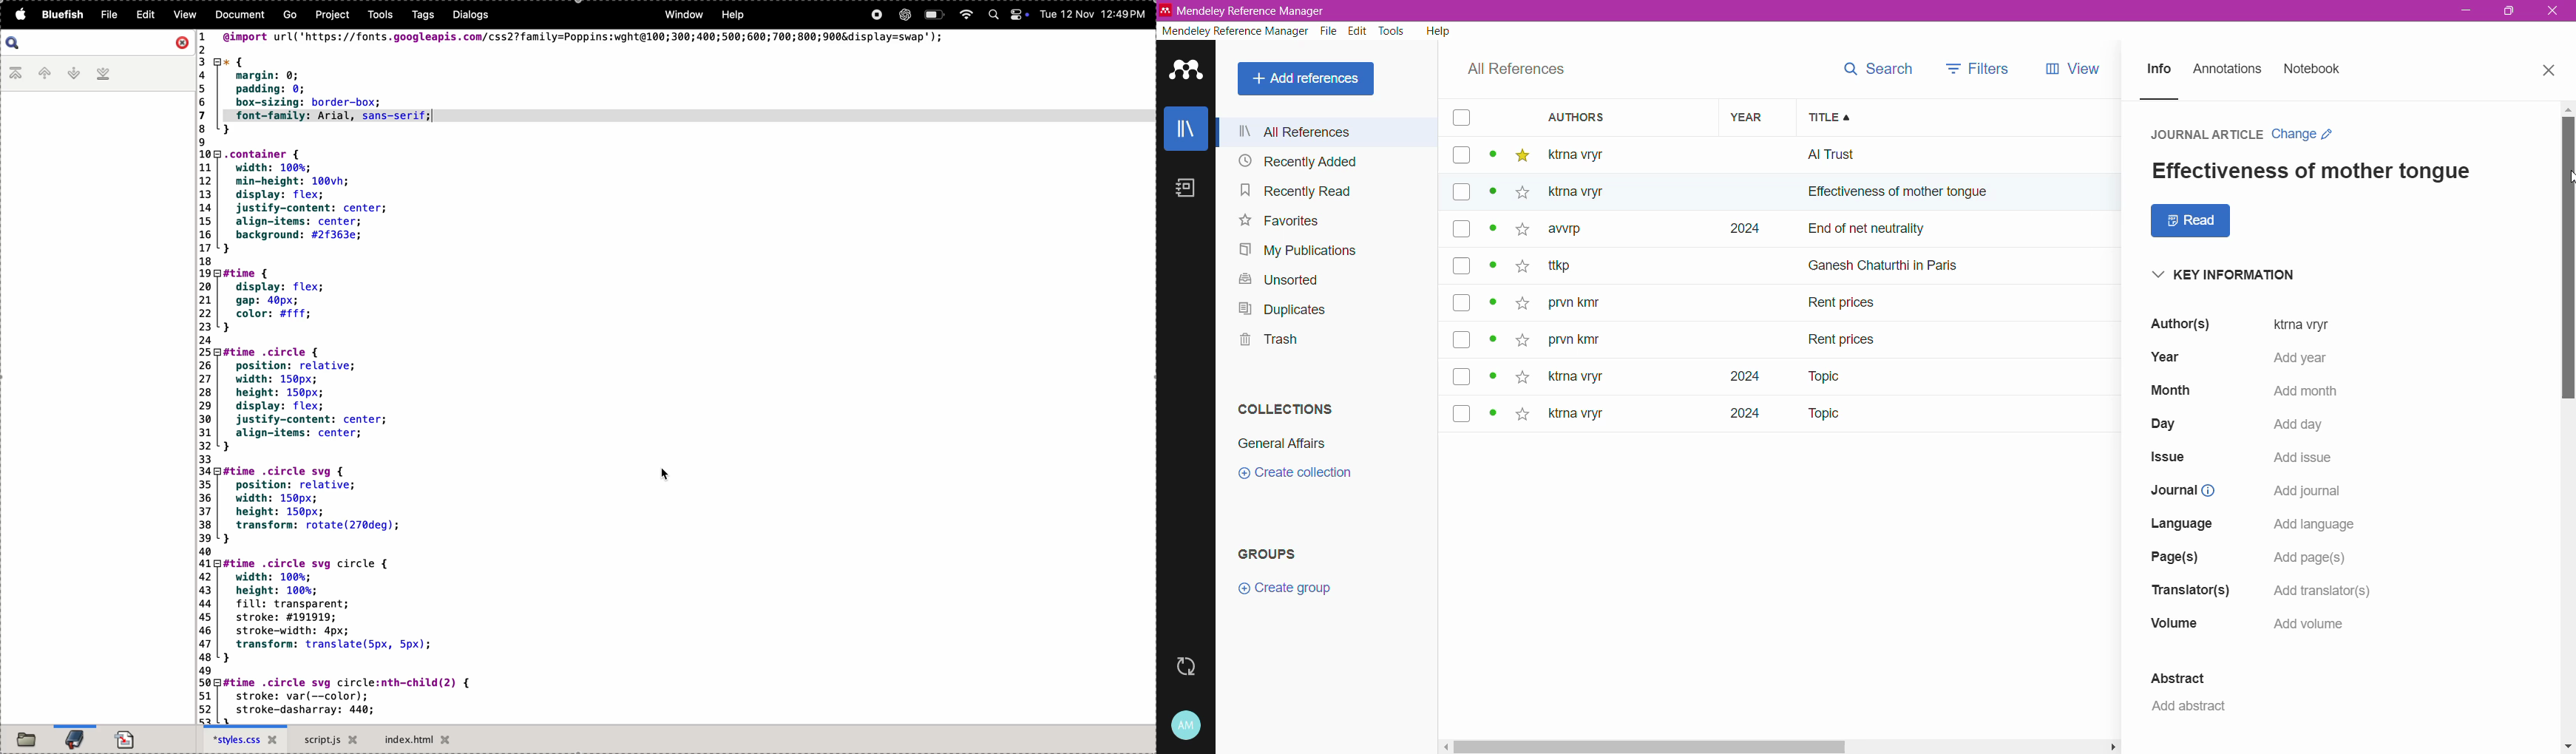 The image size is (2576, 756). What do you see at coordinates (1439, 30) in the screenshot?
I see `Help` at bounding box center [1439, 30].